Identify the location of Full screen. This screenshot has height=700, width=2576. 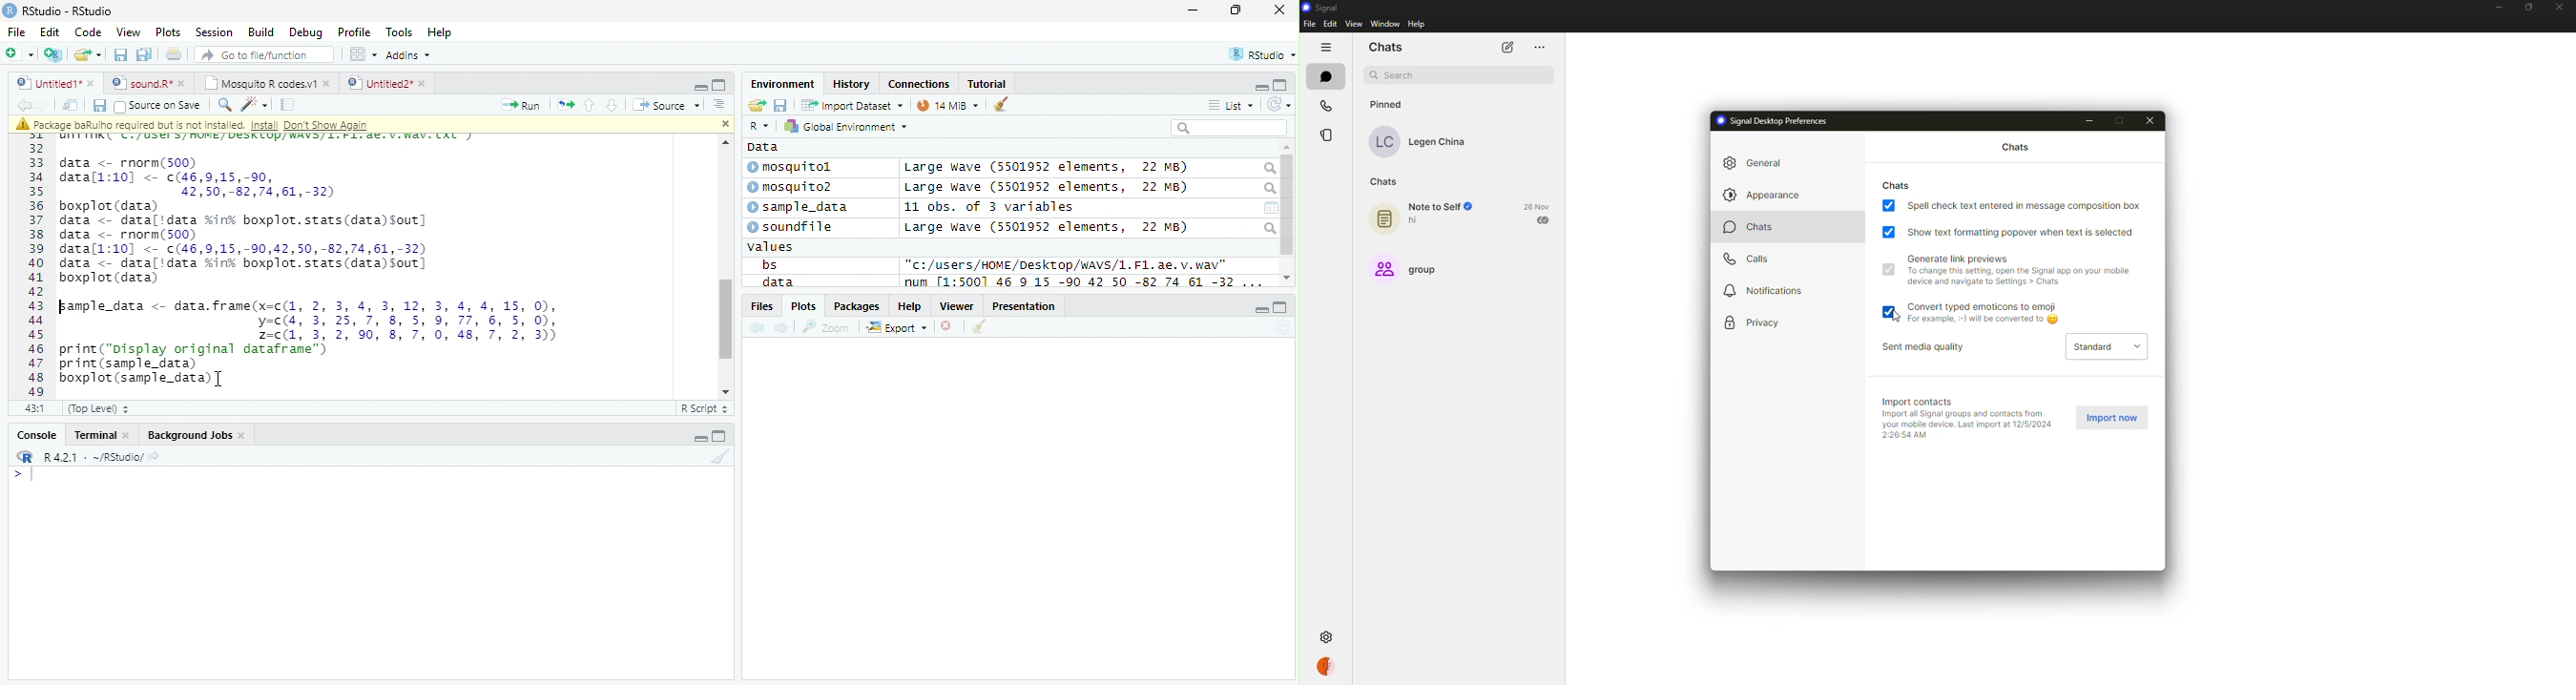
(718, 85).